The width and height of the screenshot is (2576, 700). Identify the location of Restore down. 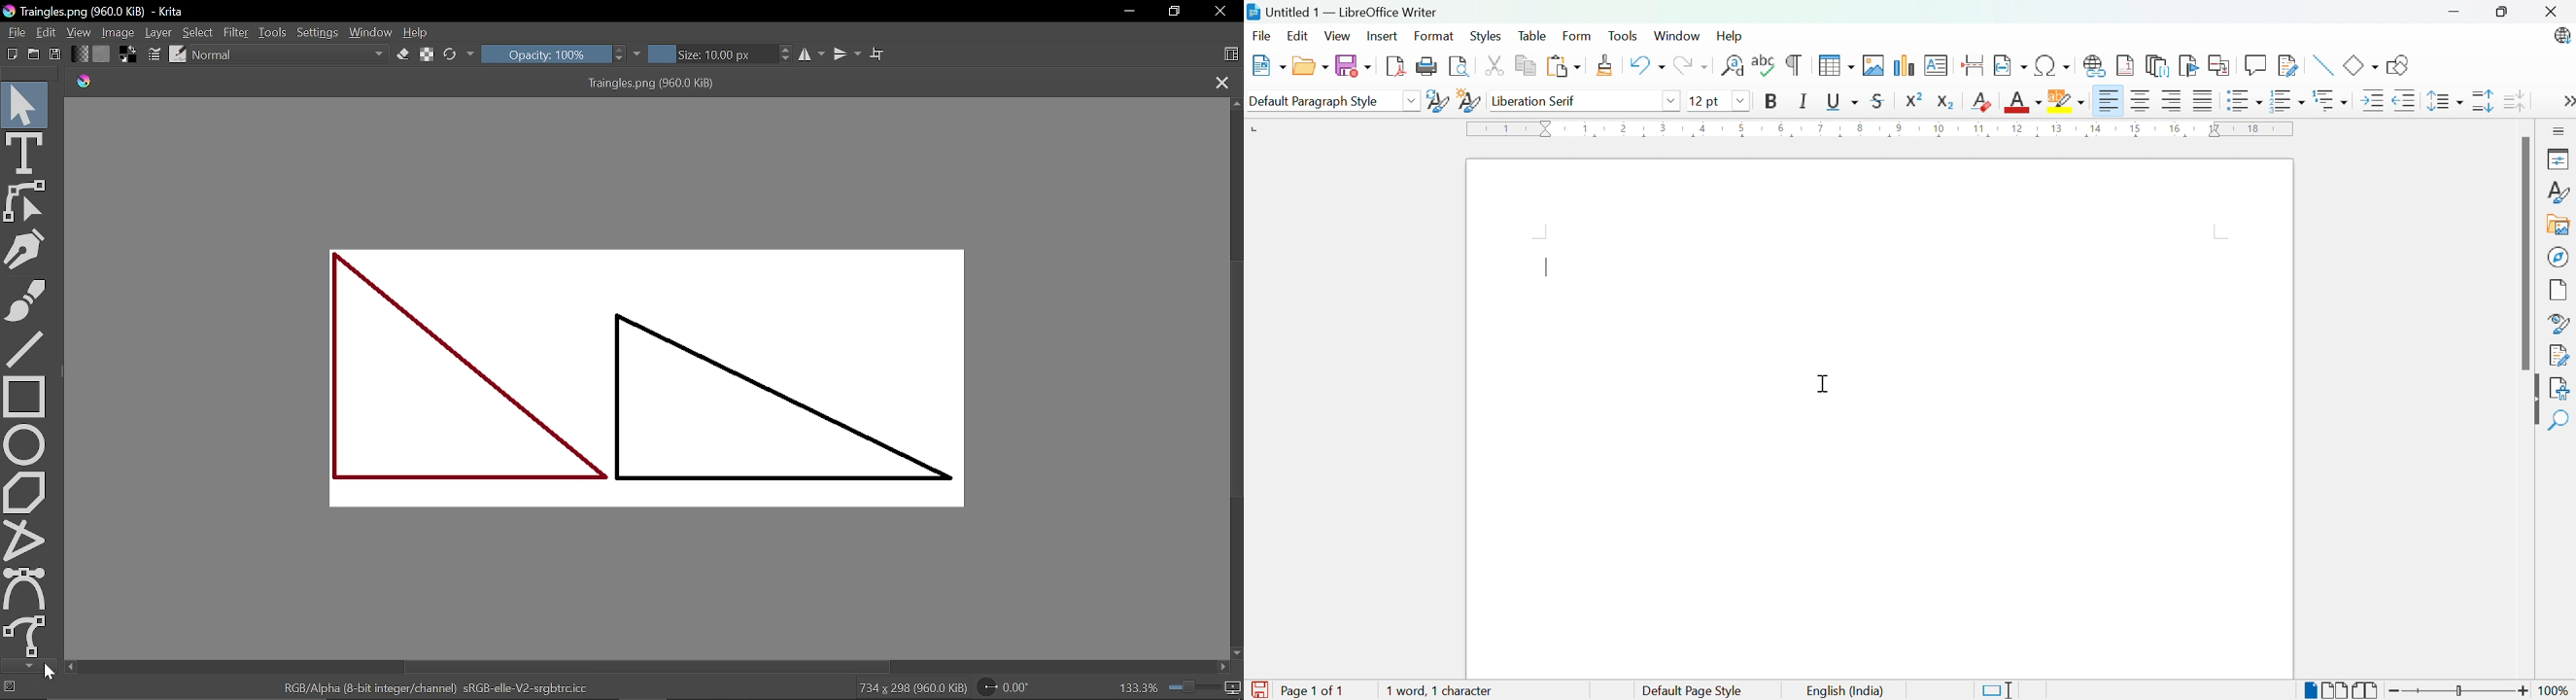
(1172, 11).